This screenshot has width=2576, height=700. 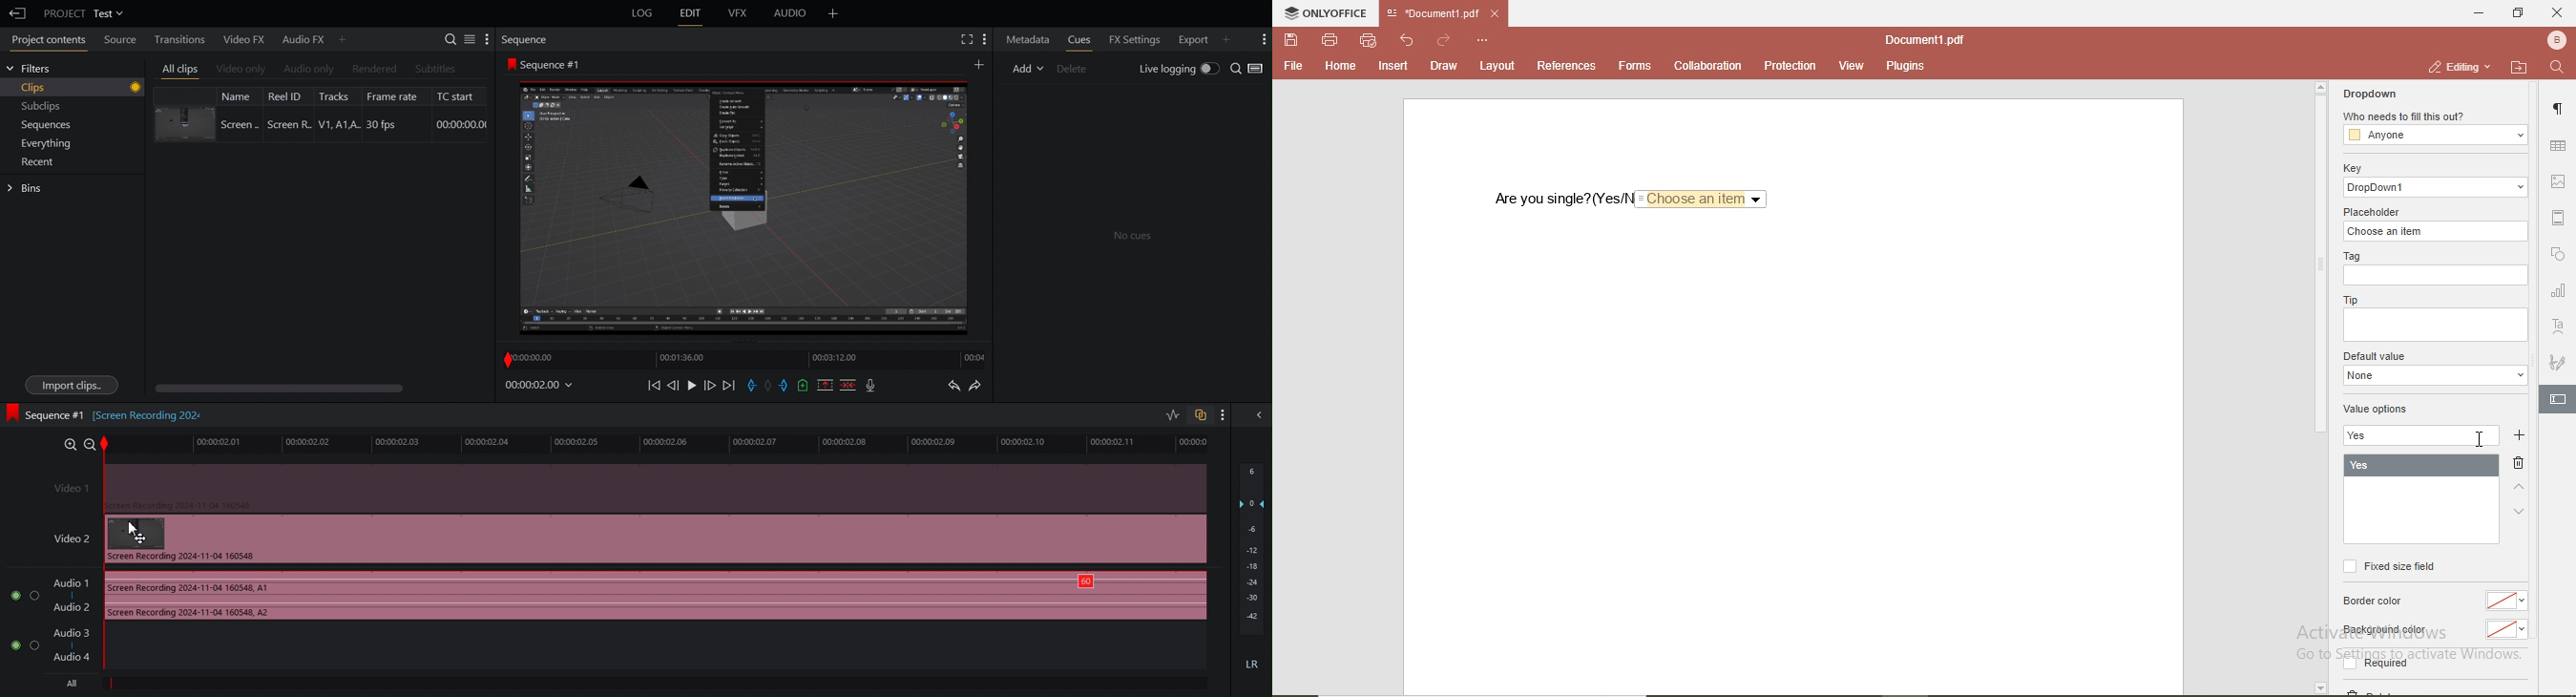 I want to click on Background color, so click(x=2382, y=629).